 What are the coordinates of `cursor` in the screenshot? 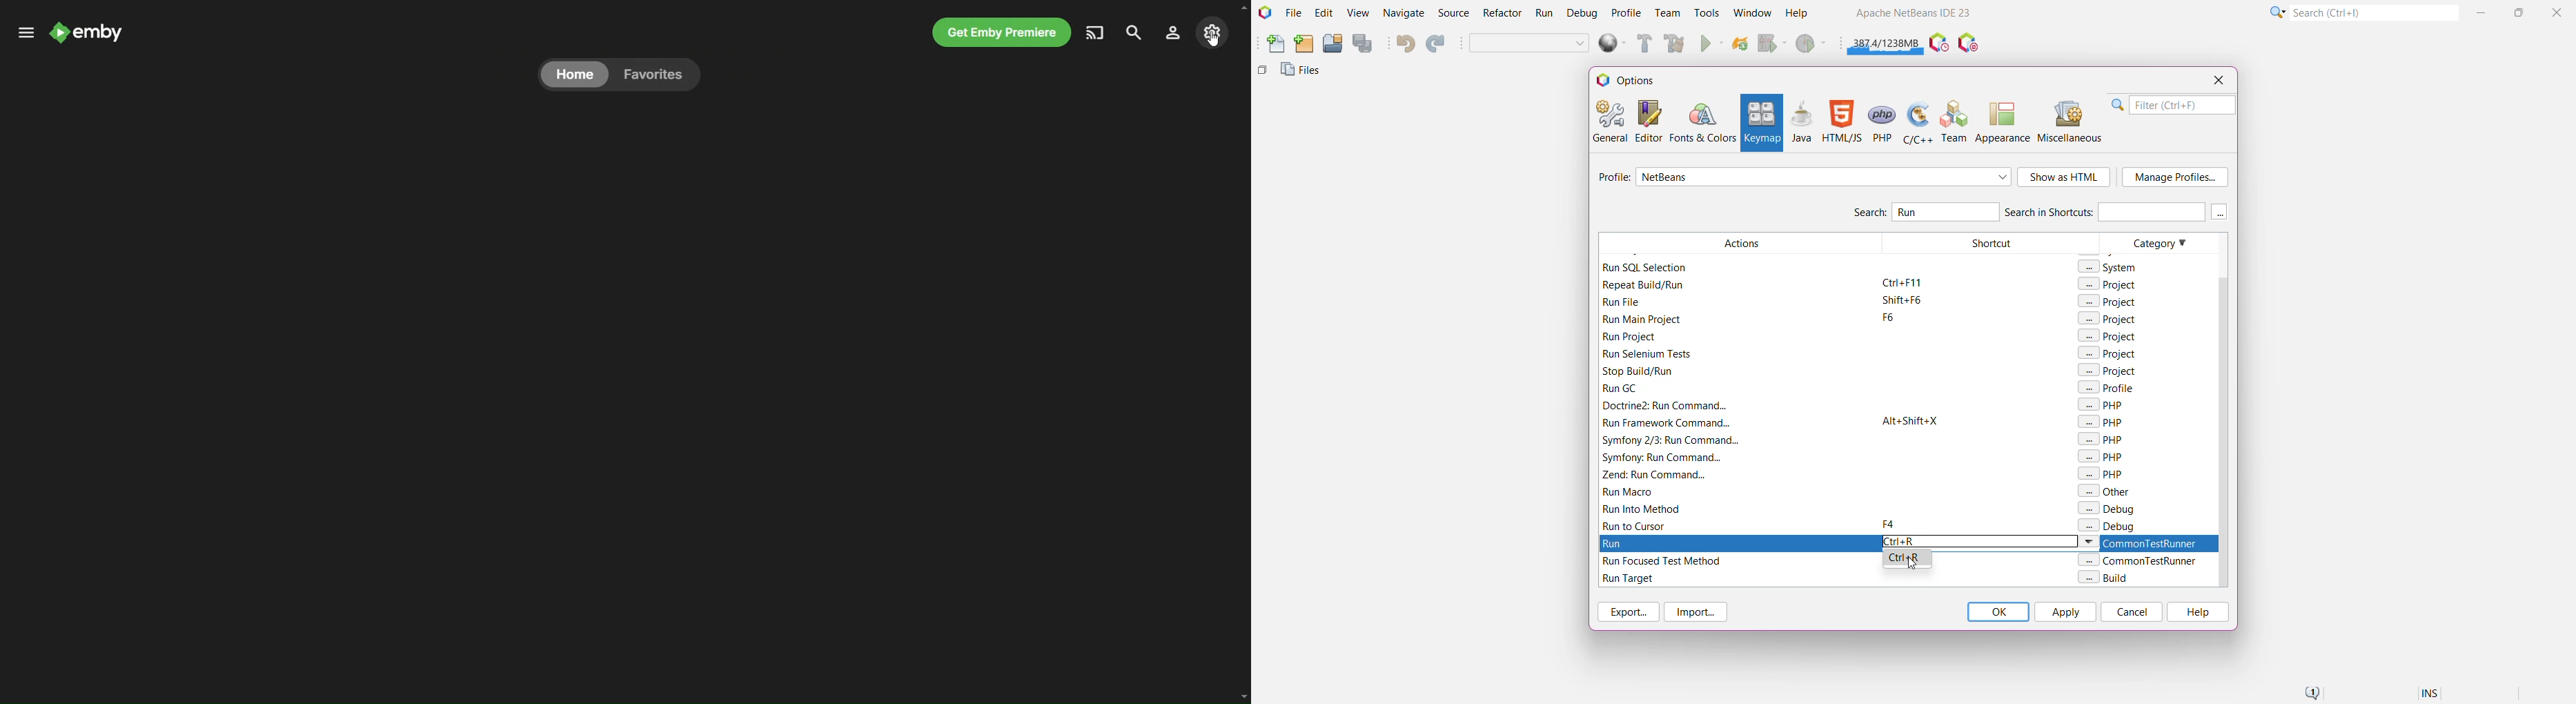 It's located at (1215, 38).